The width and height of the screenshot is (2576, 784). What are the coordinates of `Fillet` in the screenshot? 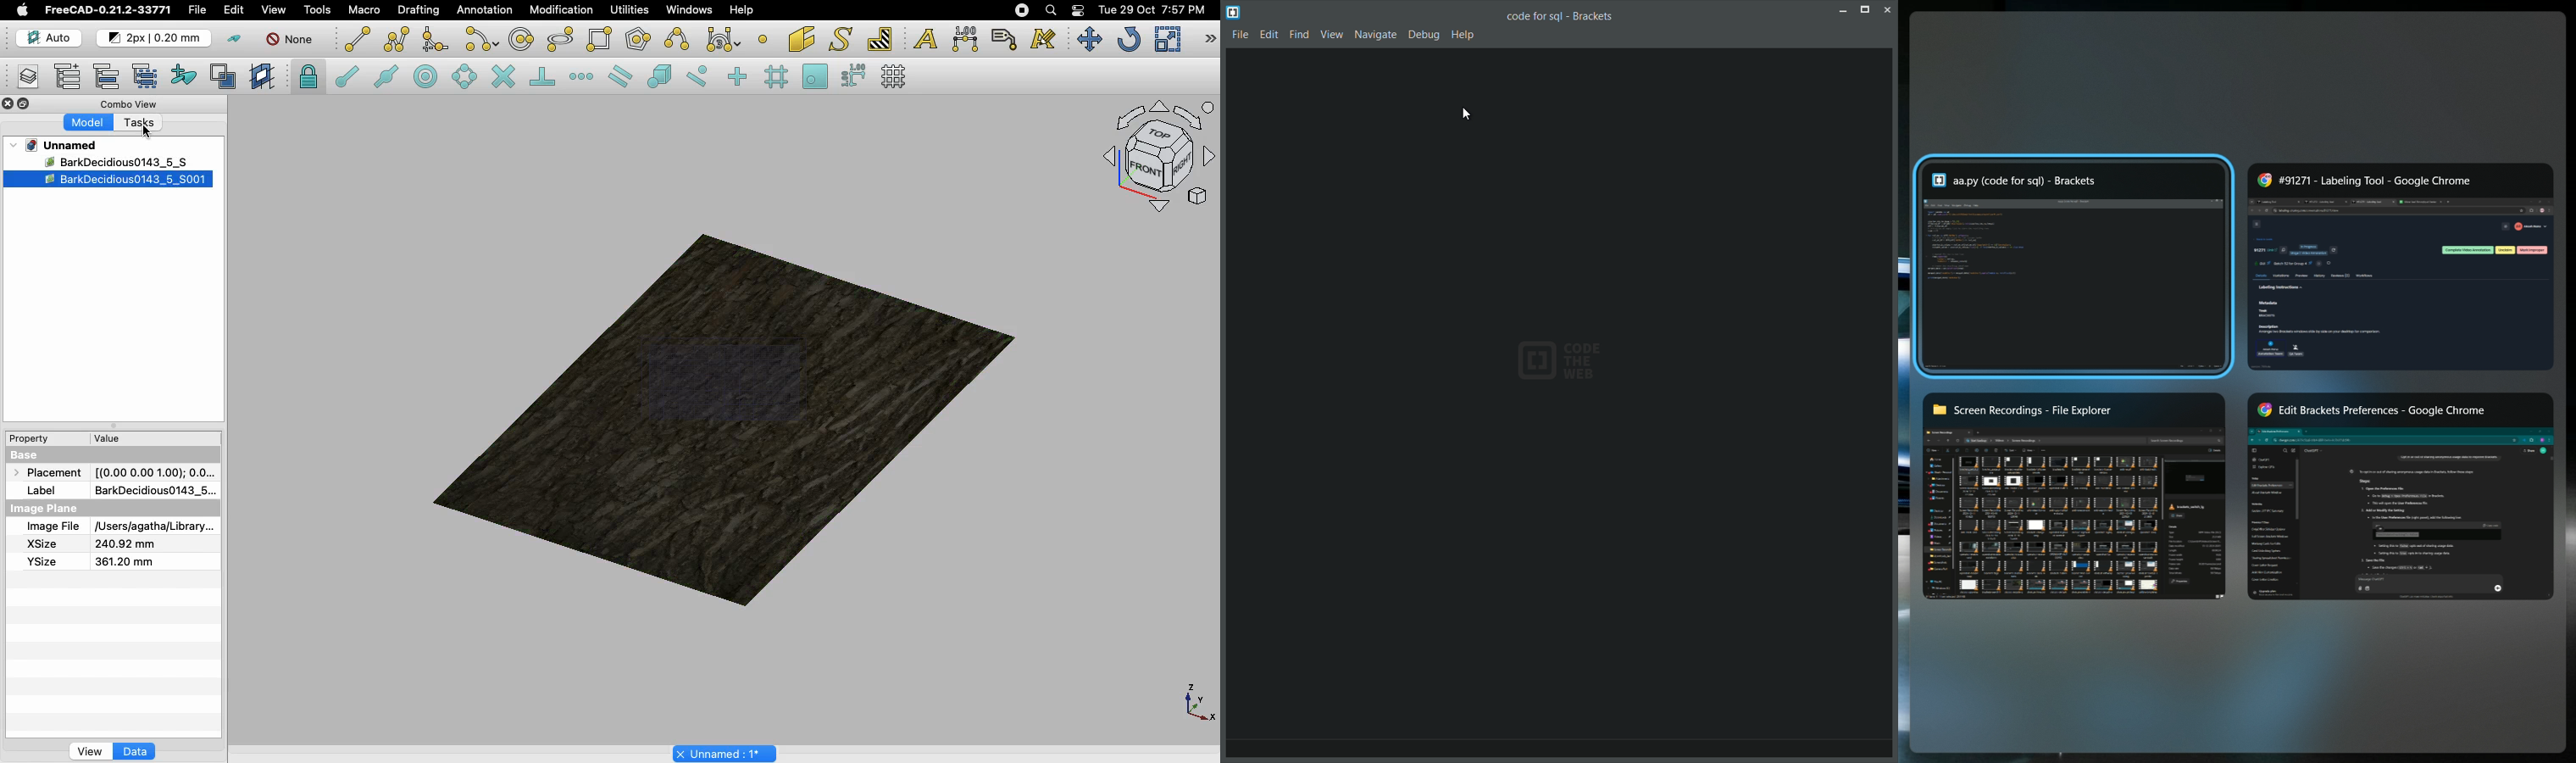 It's located at (434, 42).